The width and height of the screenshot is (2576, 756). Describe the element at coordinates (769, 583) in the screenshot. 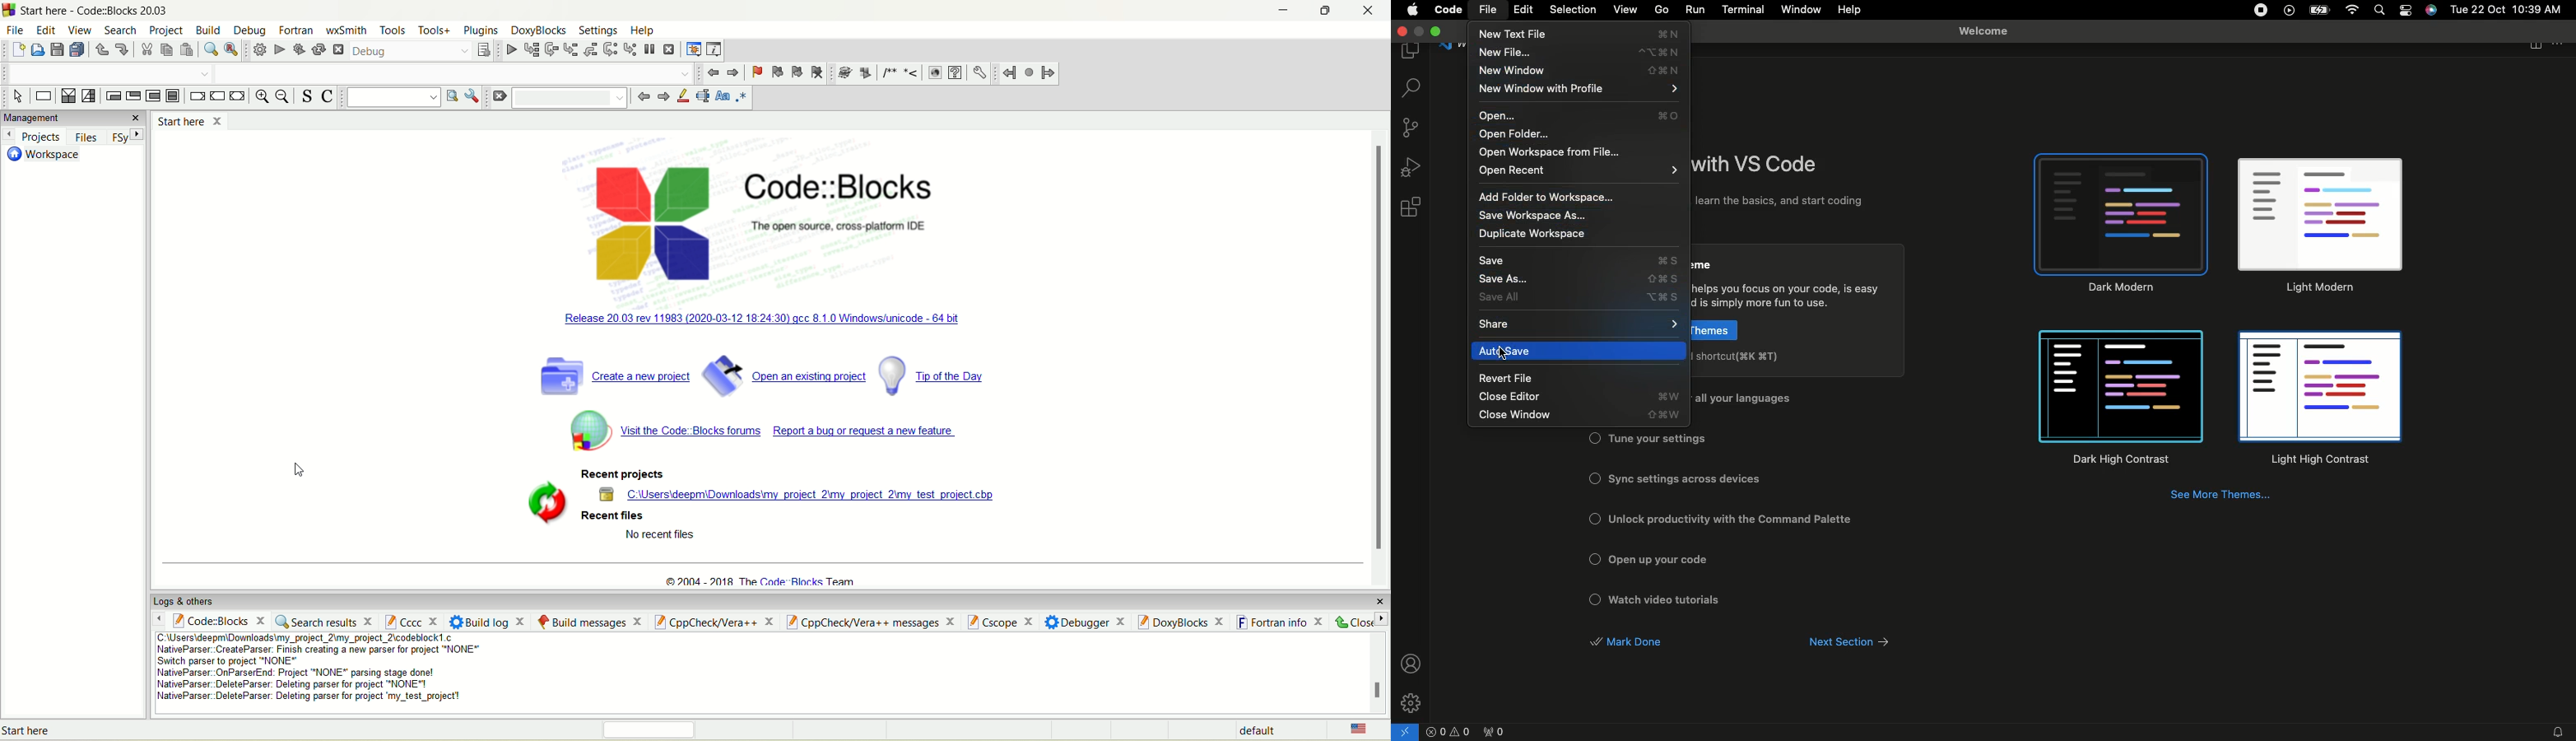

I see `text` at that location.